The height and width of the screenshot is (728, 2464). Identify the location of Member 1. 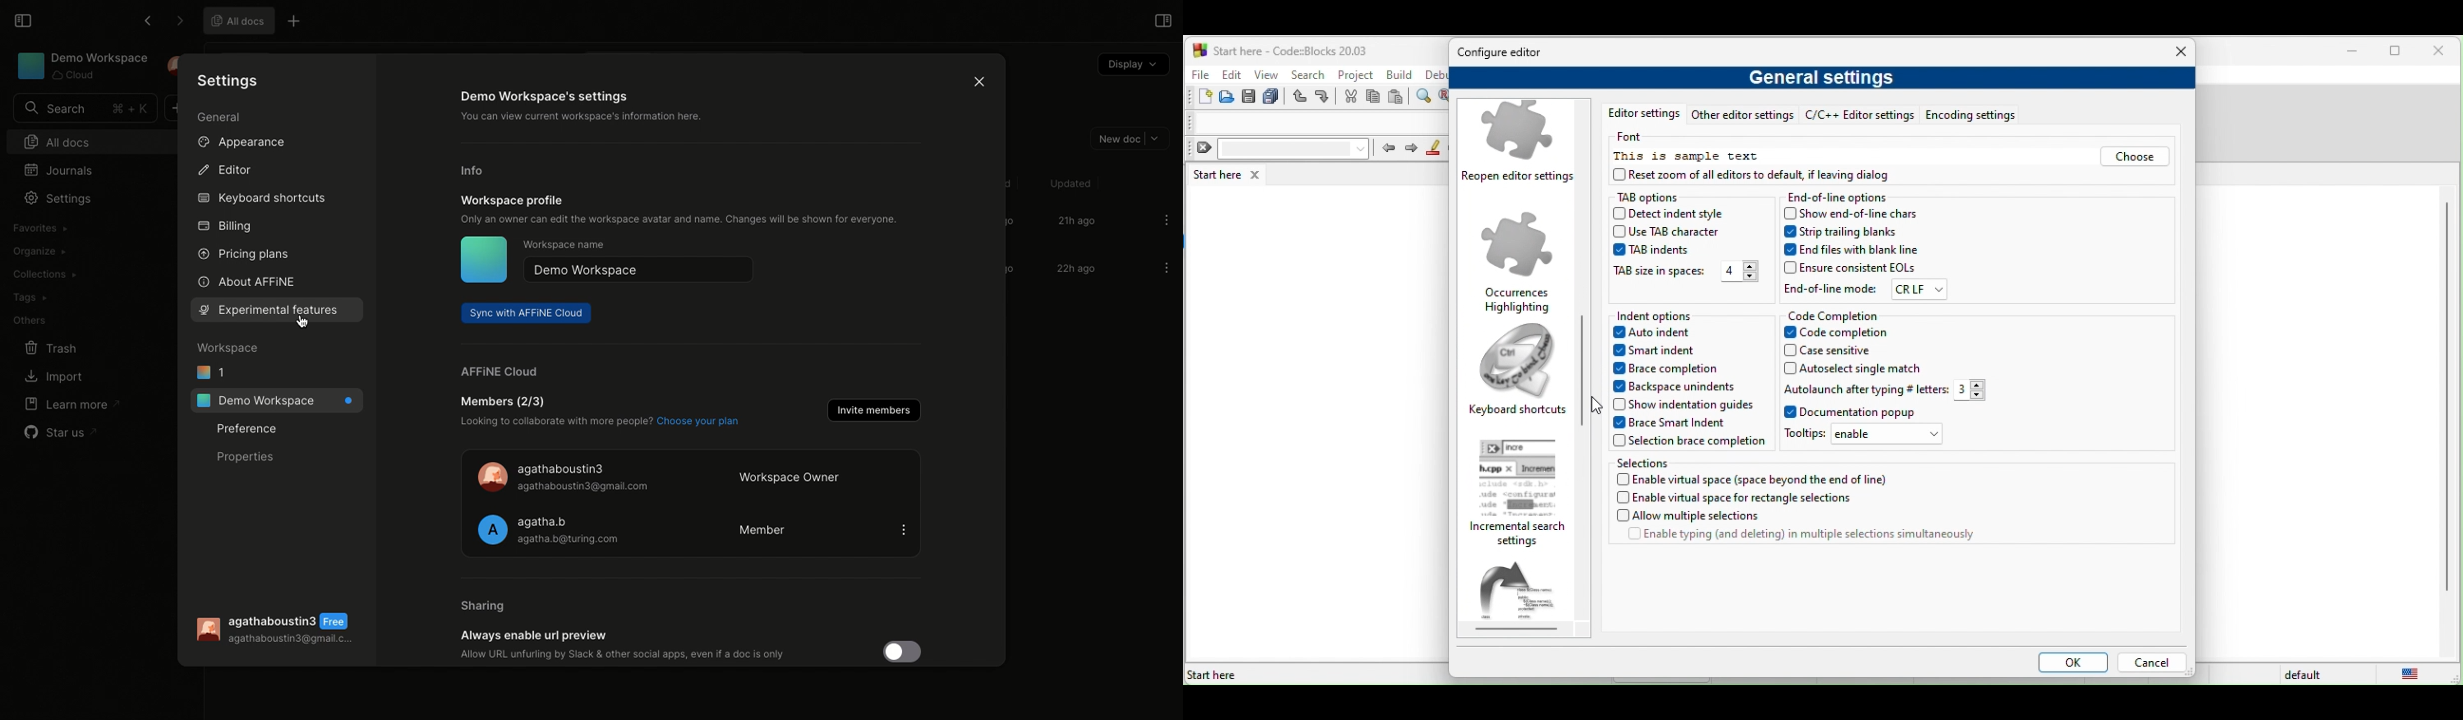
(691, 476).